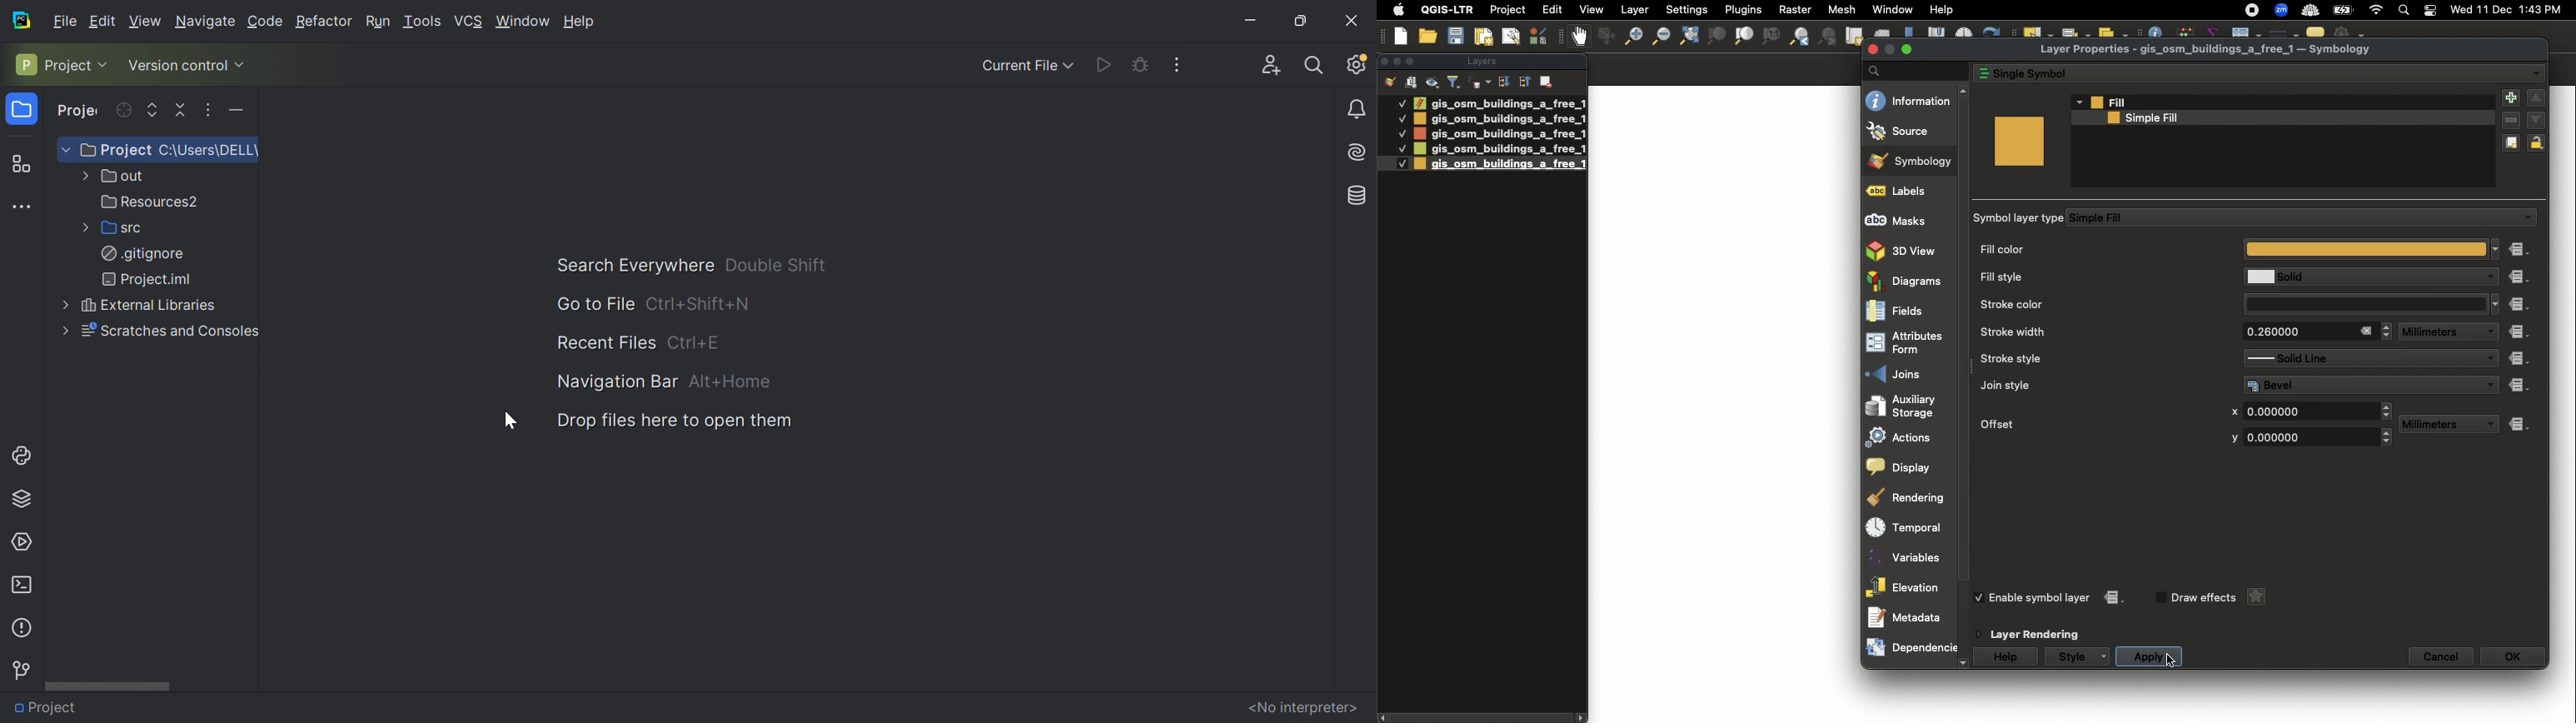  I want to click on Enable symbol layer, so click(2041, 597).